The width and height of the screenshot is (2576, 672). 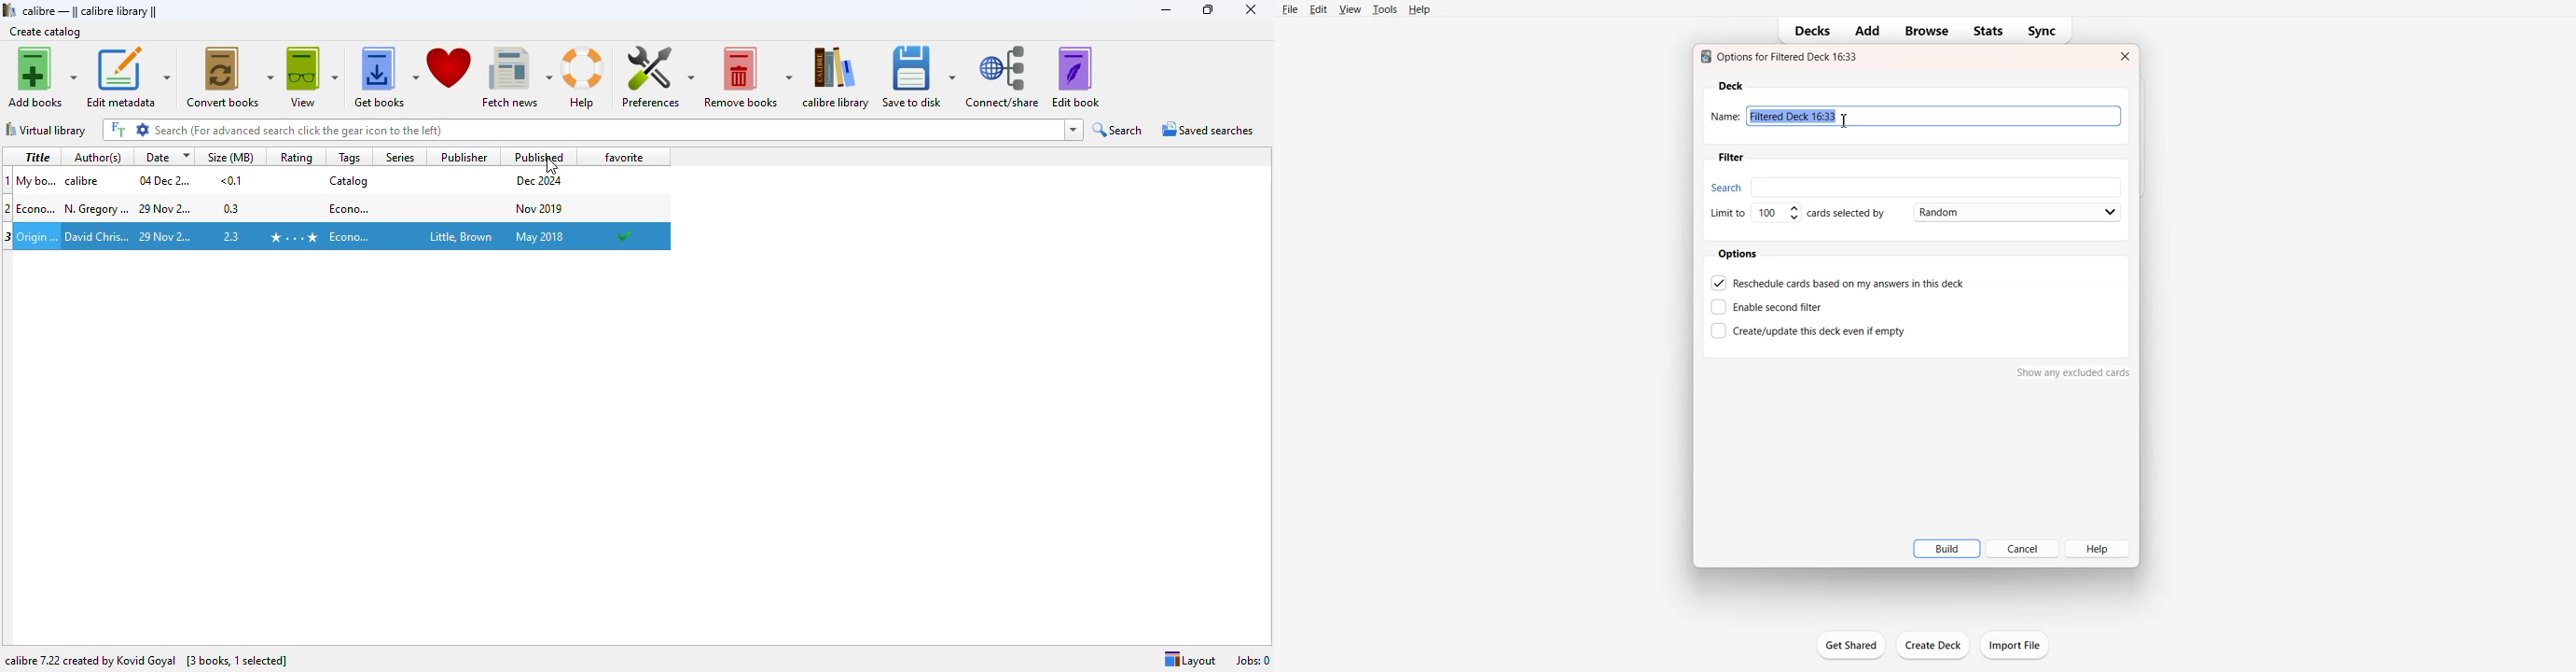 What do you see at coordinates (2020, 644) in the screenshot?
I see `import file` at bounding box center [2020, 644].